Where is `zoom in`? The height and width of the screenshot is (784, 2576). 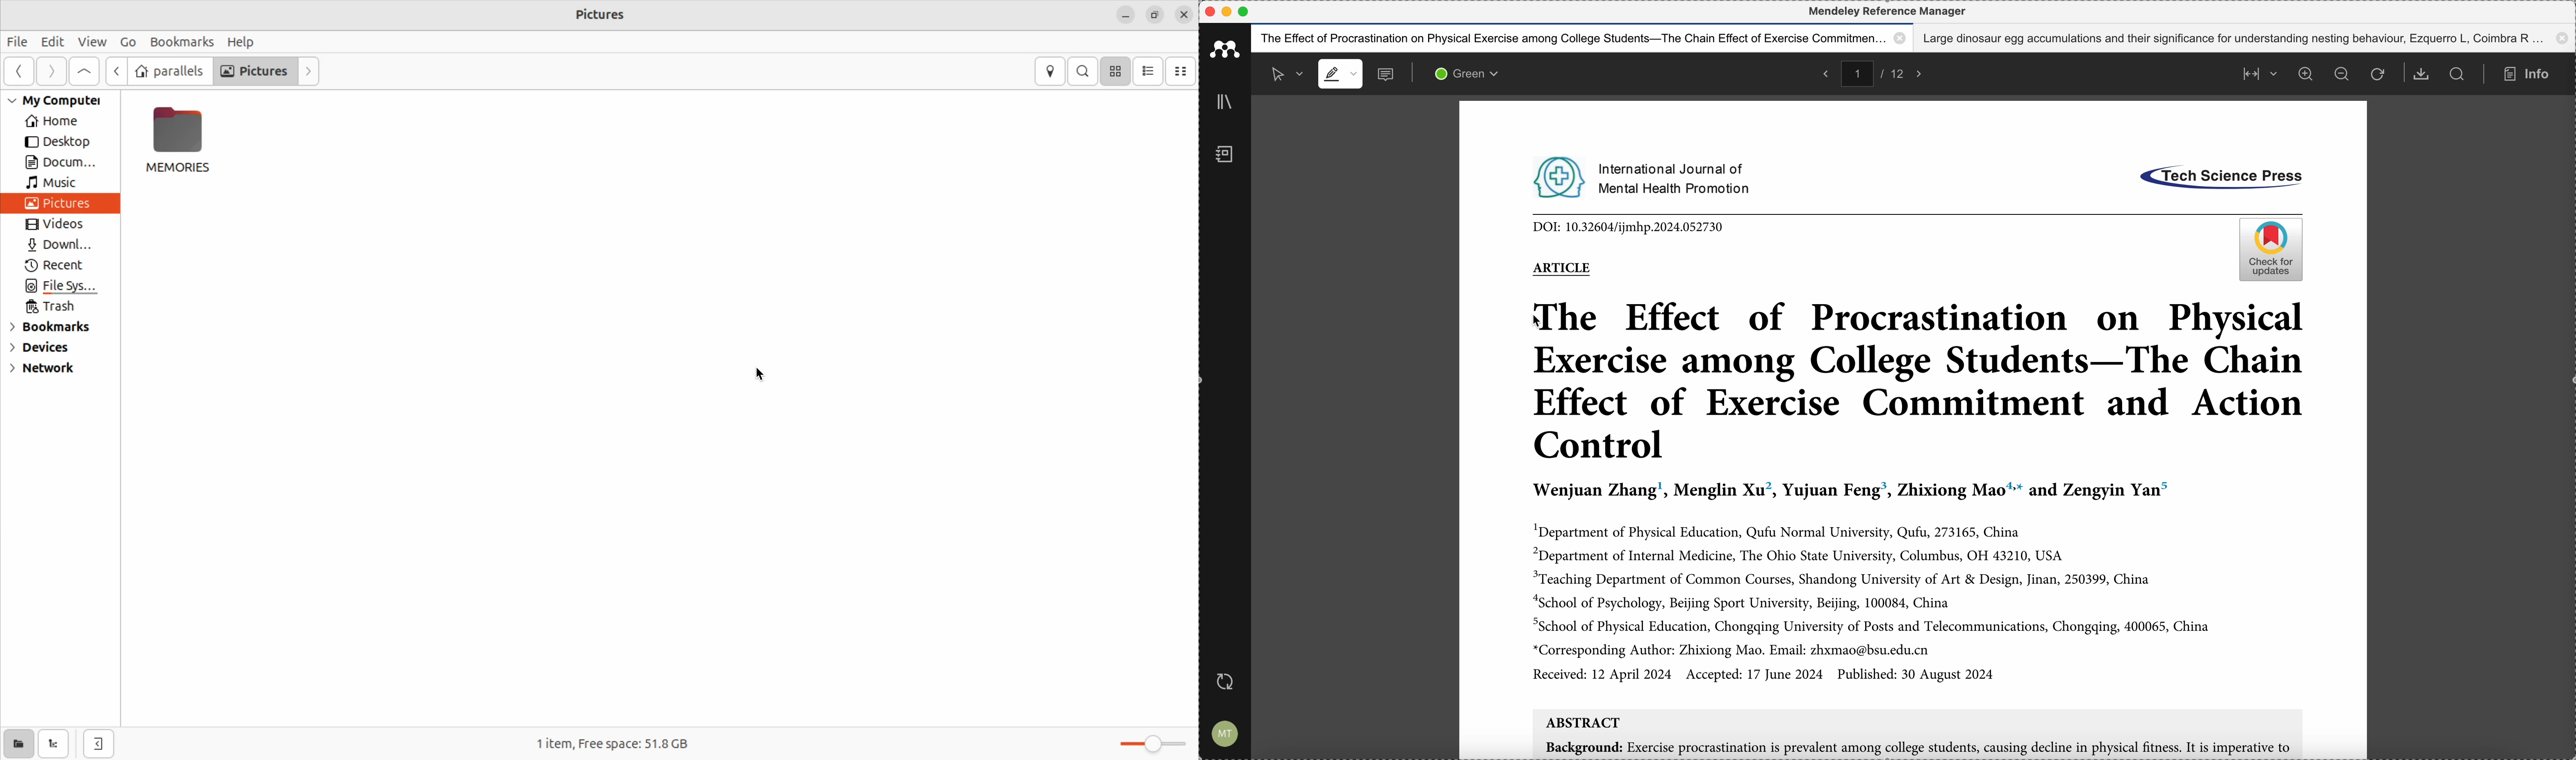 zoom in is located at coordinates (2305, 74).